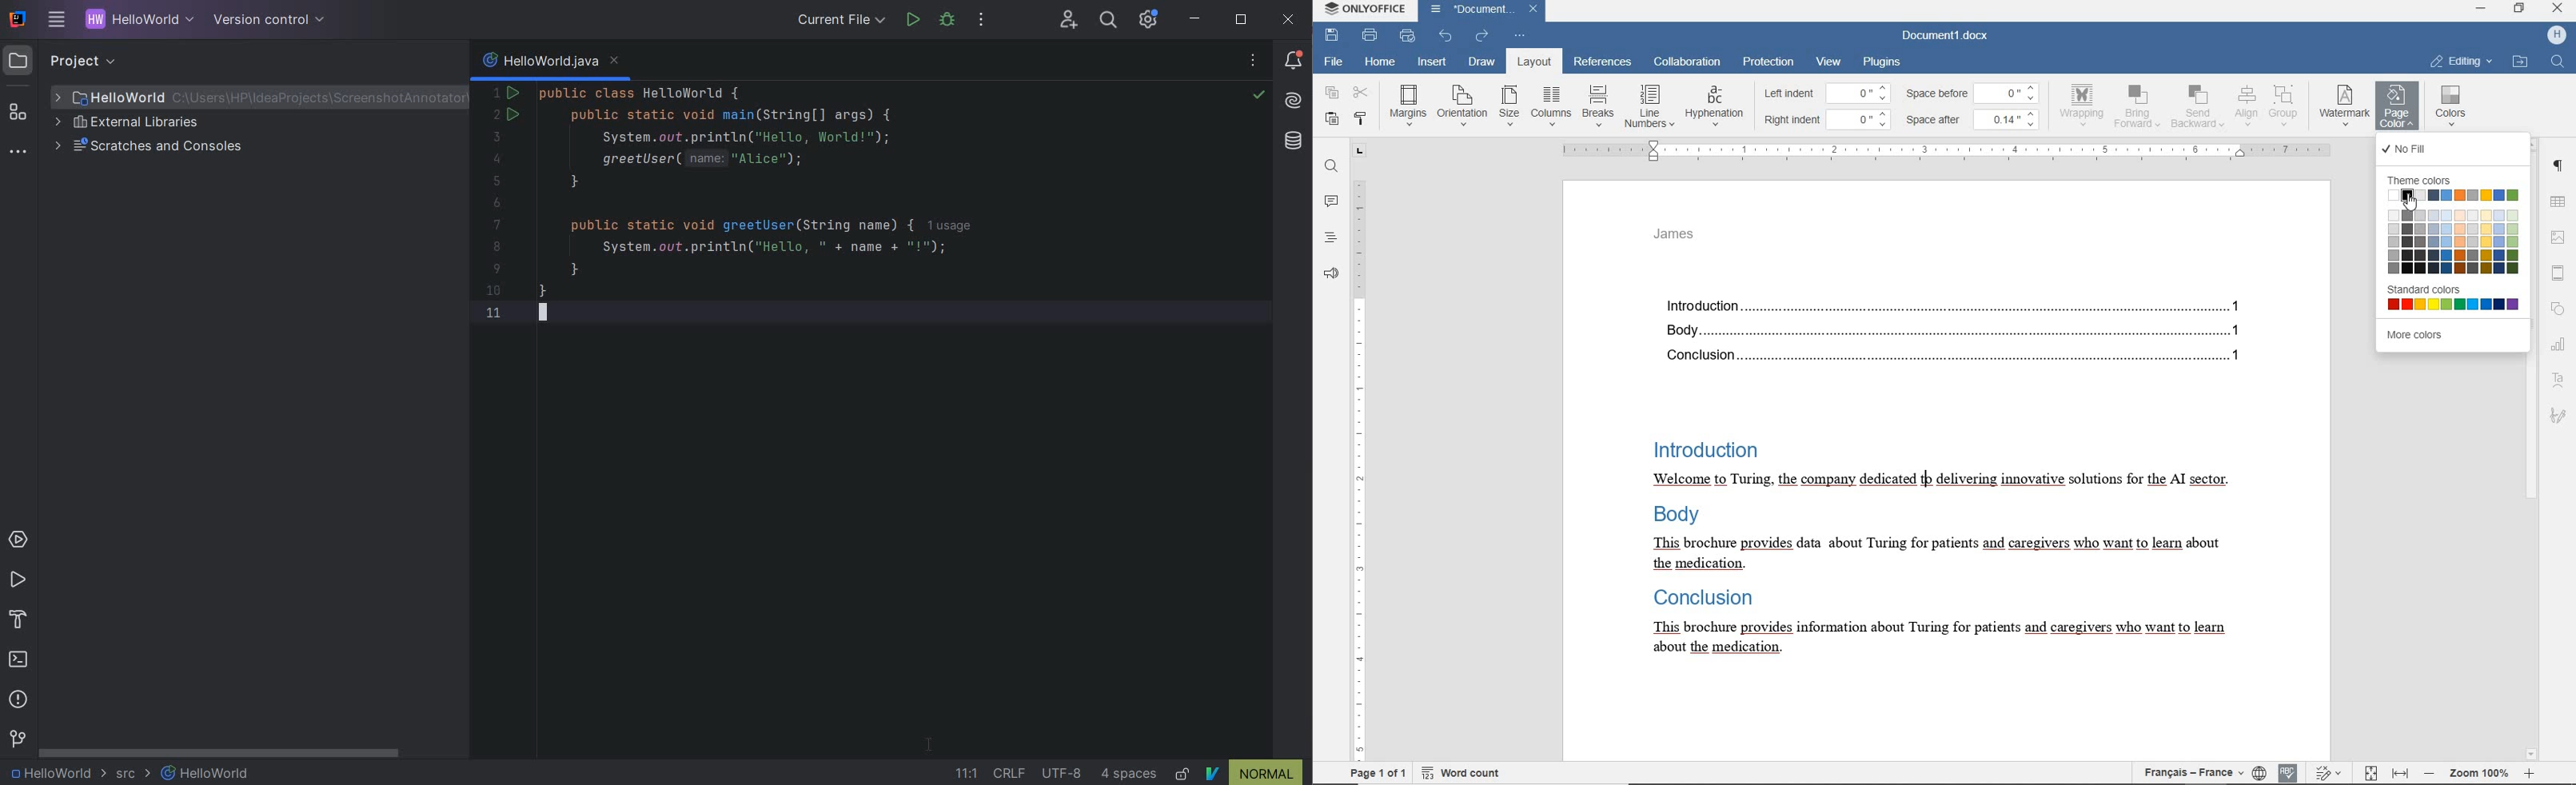 This screenshot has height=812, width=2576. I want to click on restore down, so click(2522, 10).